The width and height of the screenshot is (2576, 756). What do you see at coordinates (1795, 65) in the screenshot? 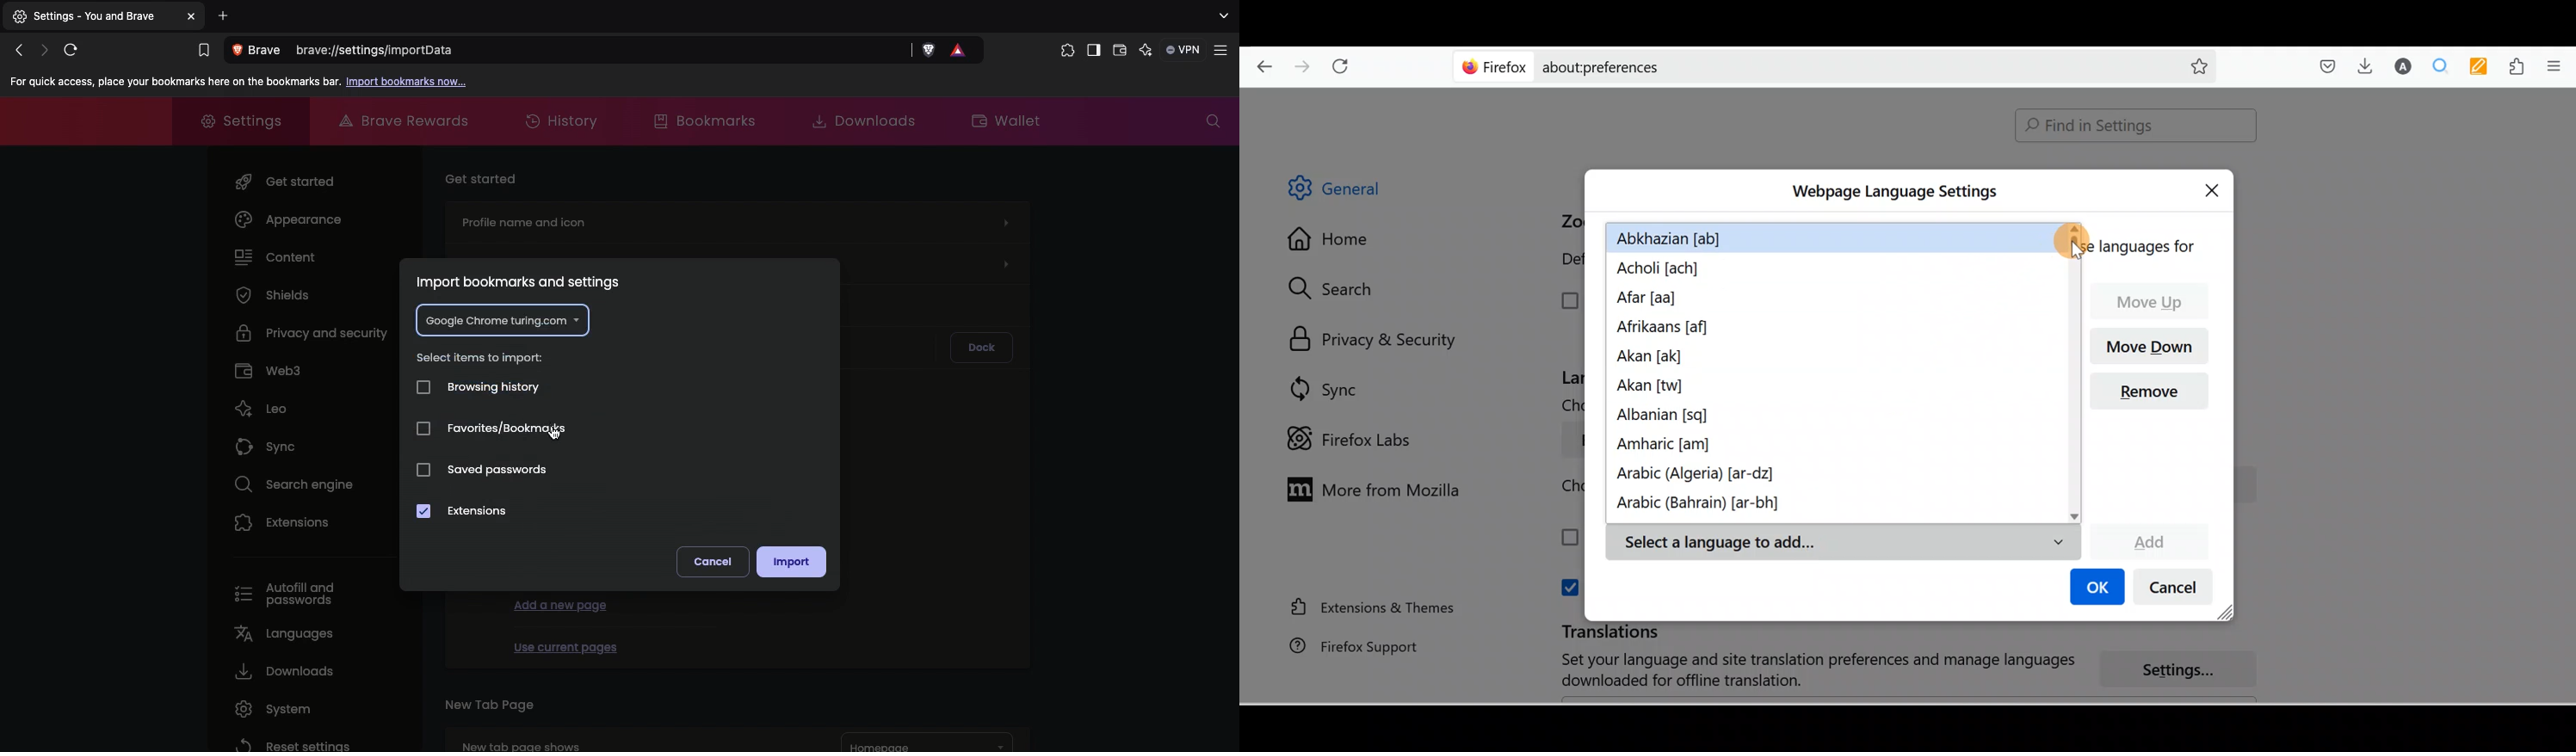
I see `about:preferences` at bounding box center [1795, 65].